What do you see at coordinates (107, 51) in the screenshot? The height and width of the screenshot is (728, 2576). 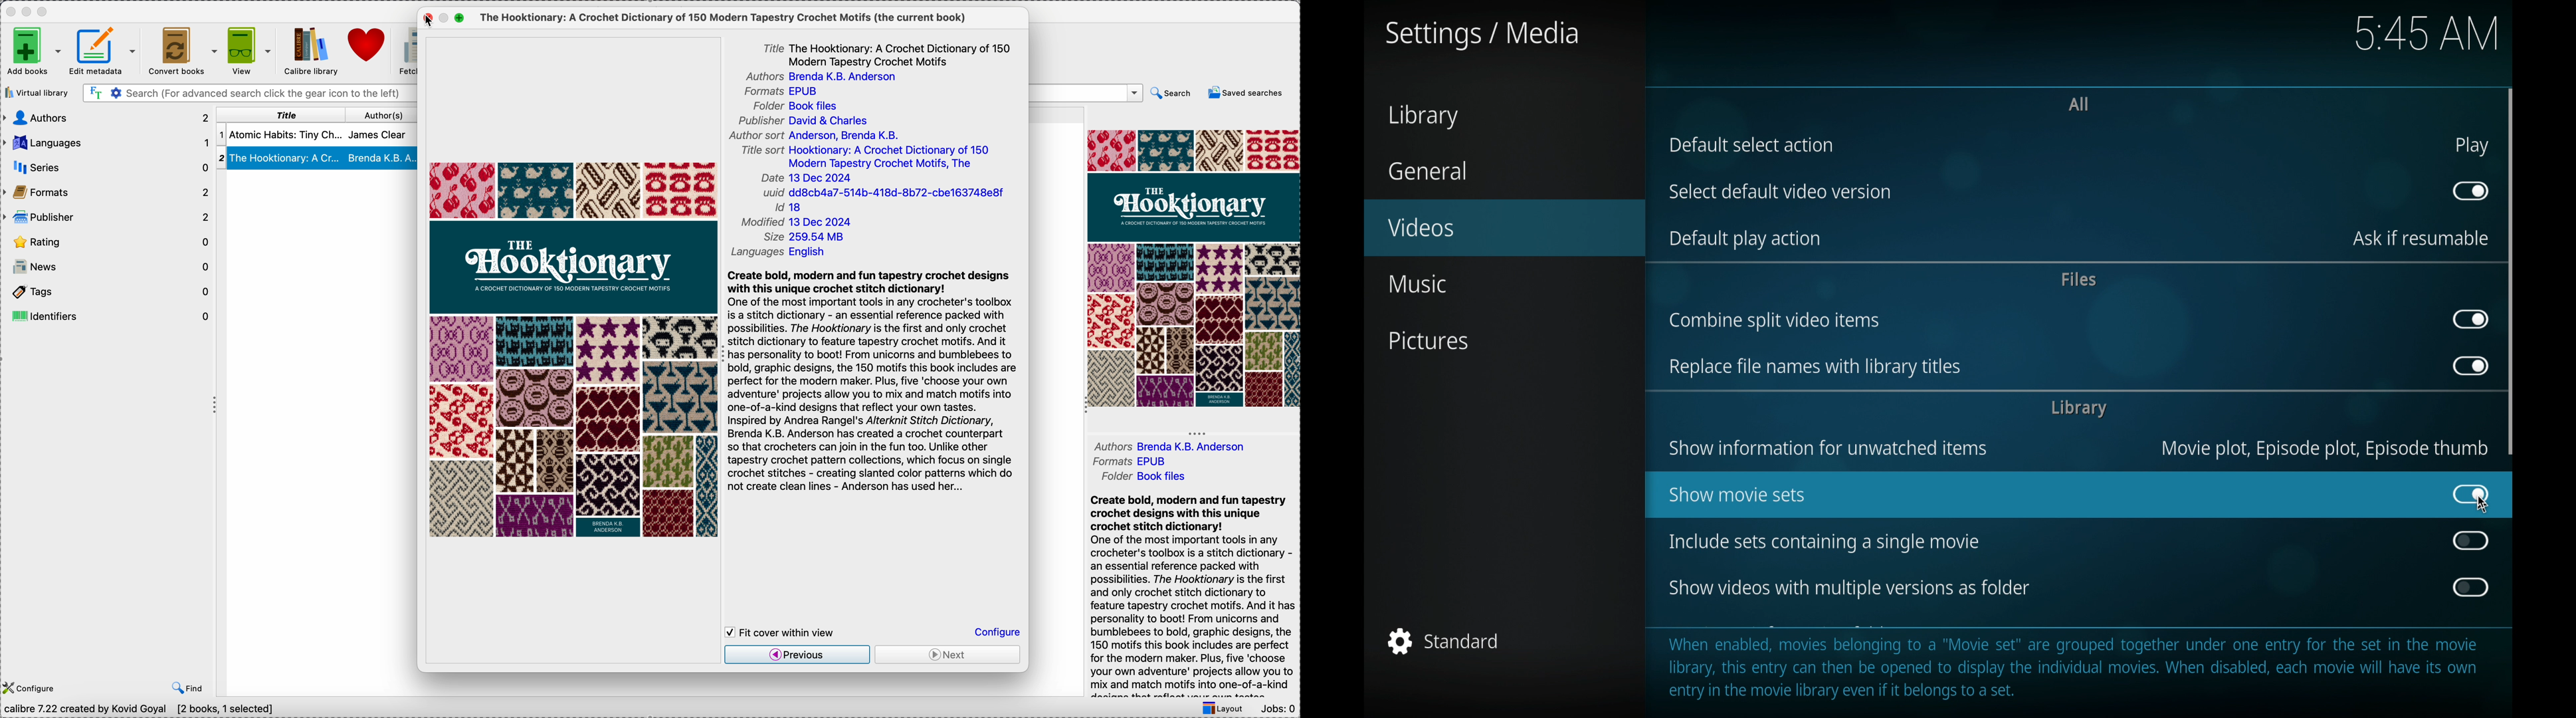 I see `edit metadata` at bounding box center [107, 51].